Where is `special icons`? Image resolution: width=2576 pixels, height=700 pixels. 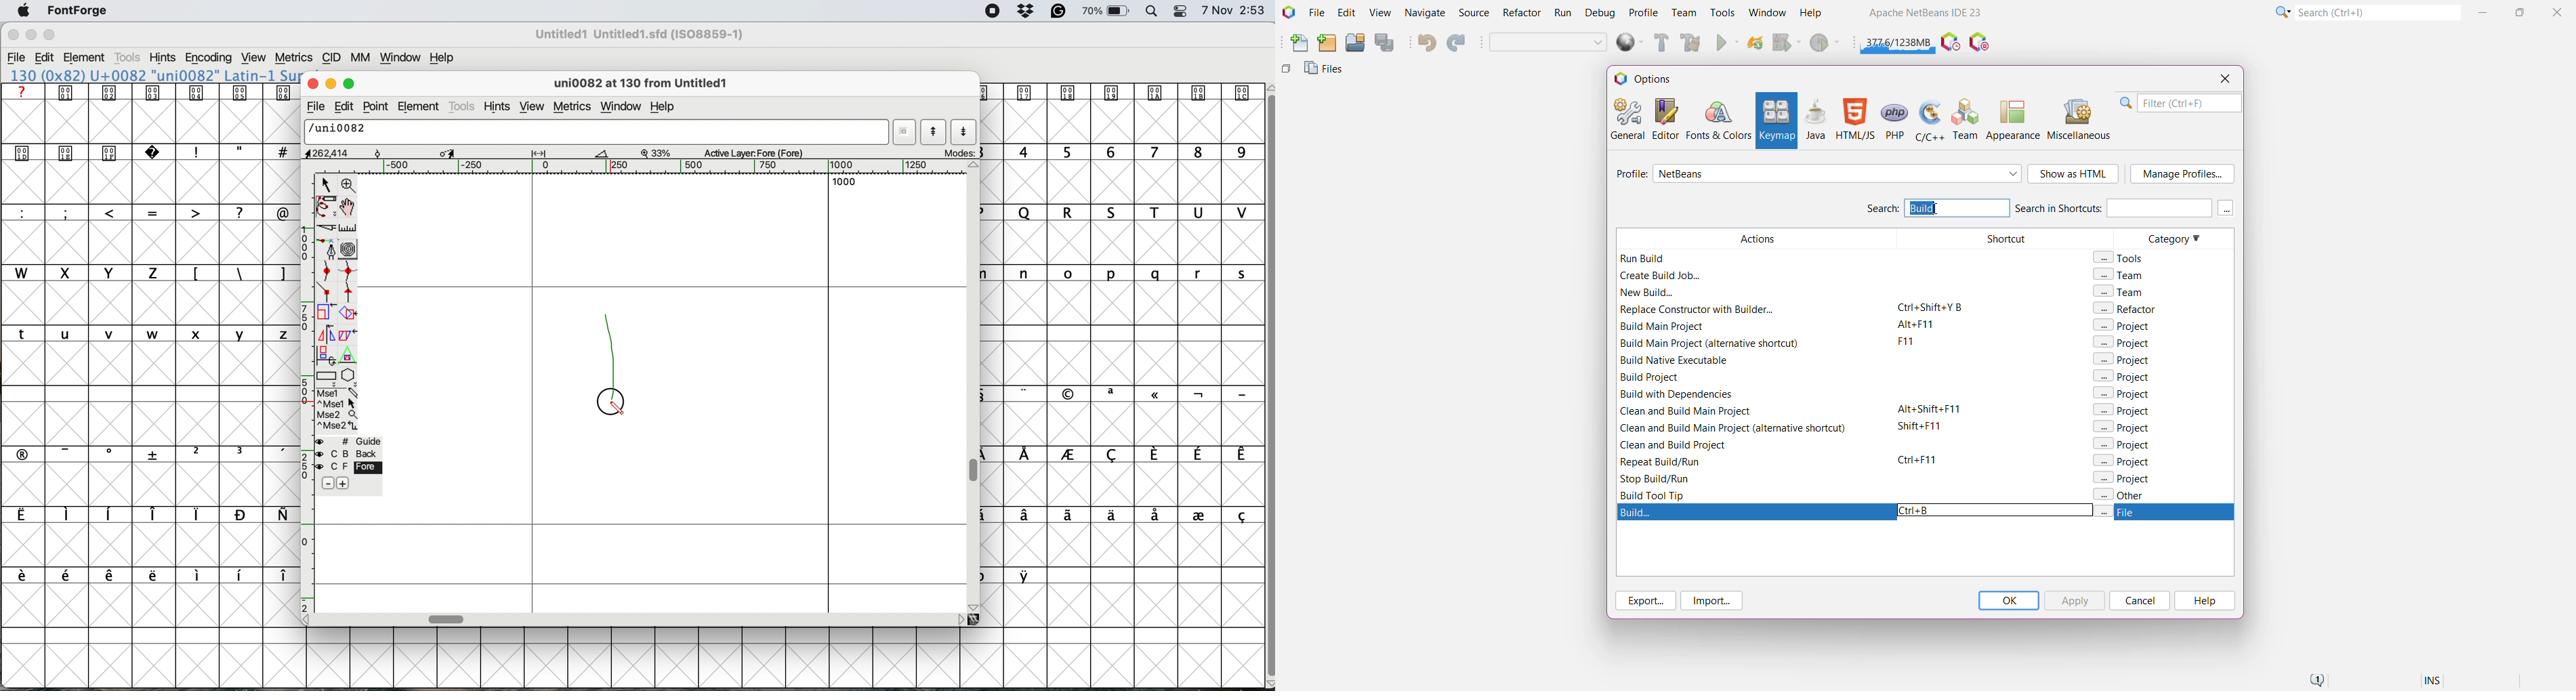 special icons is located at coordinates (1120, 93).